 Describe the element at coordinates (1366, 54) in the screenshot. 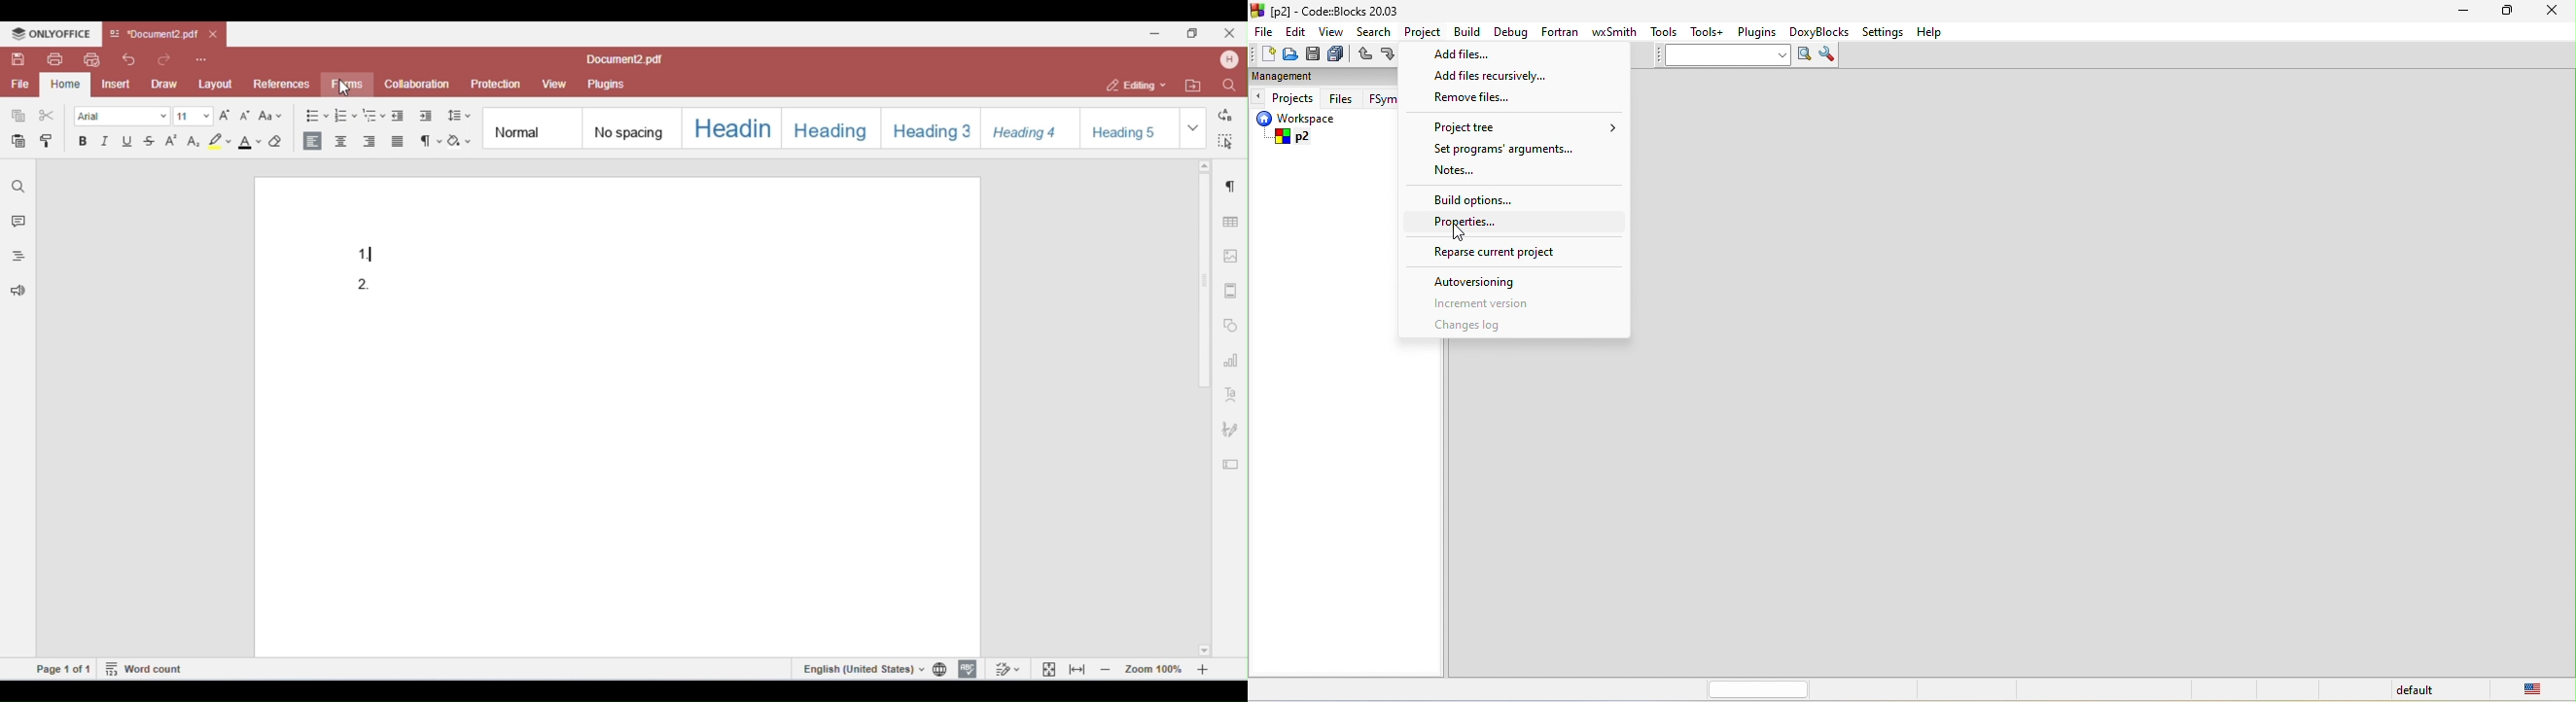

I see `undo` at that location.